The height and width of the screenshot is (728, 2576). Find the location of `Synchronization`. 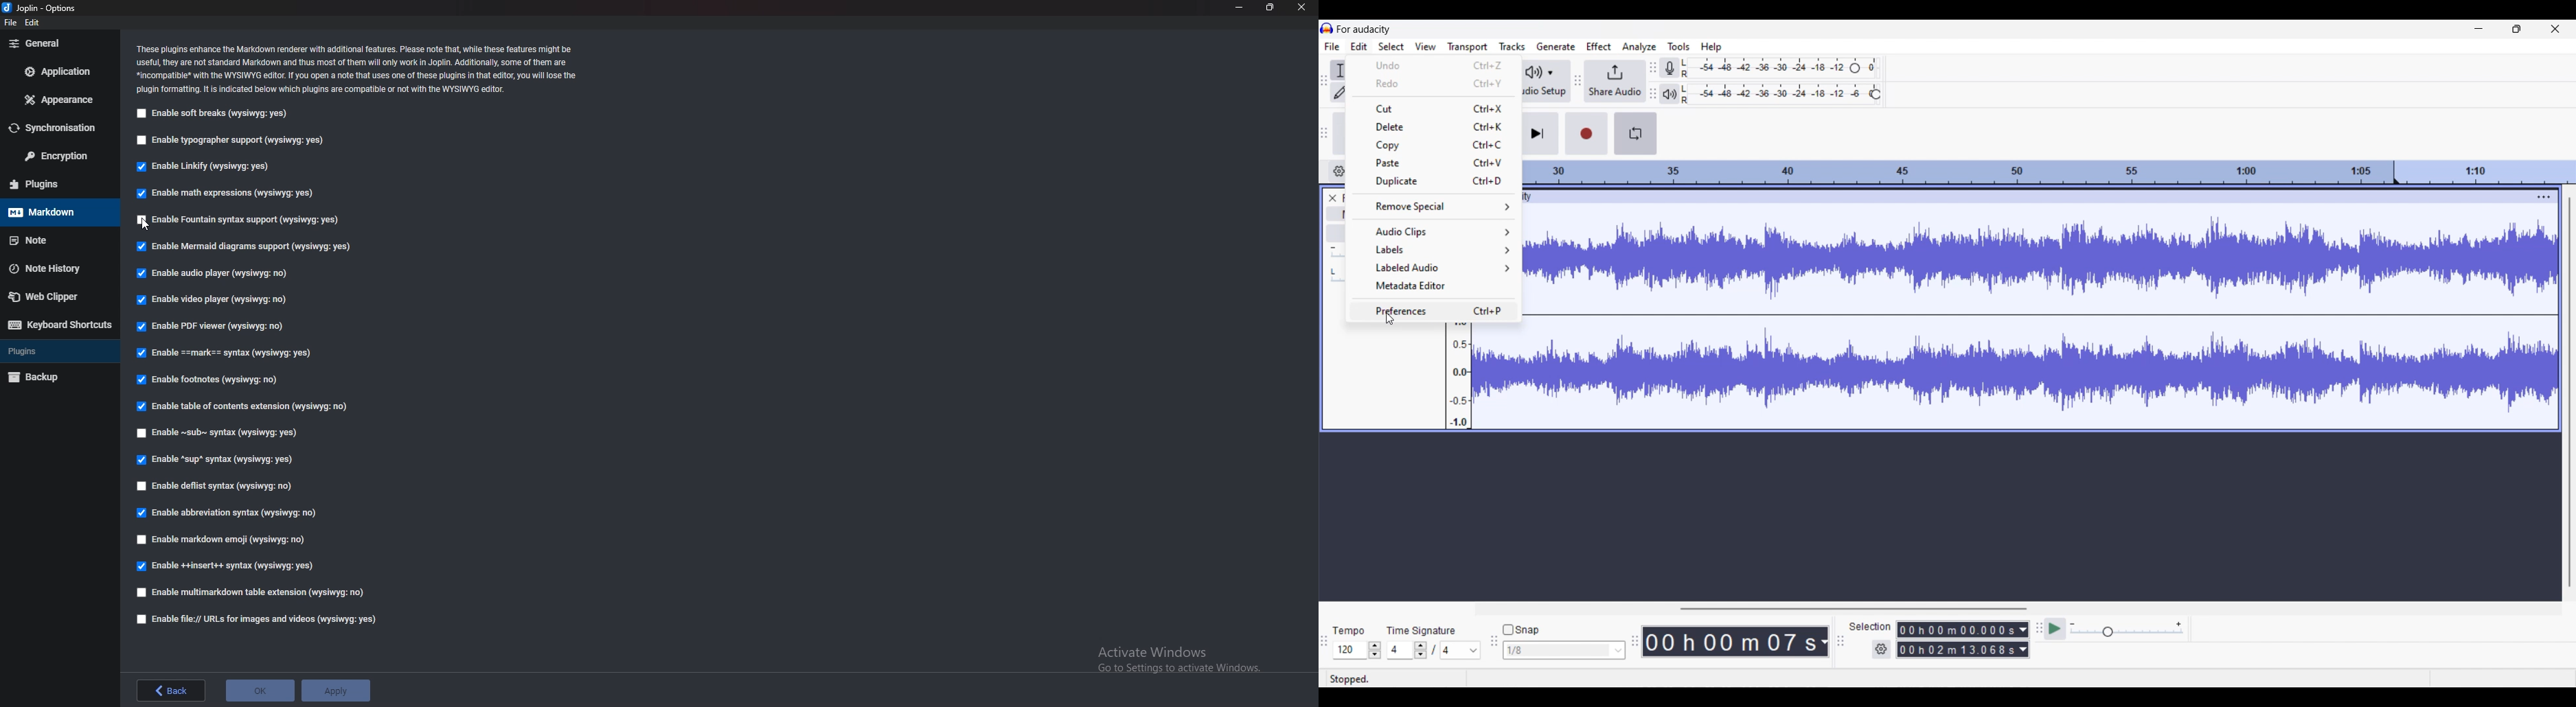

Synchronization is located at coordinates (56, 128).